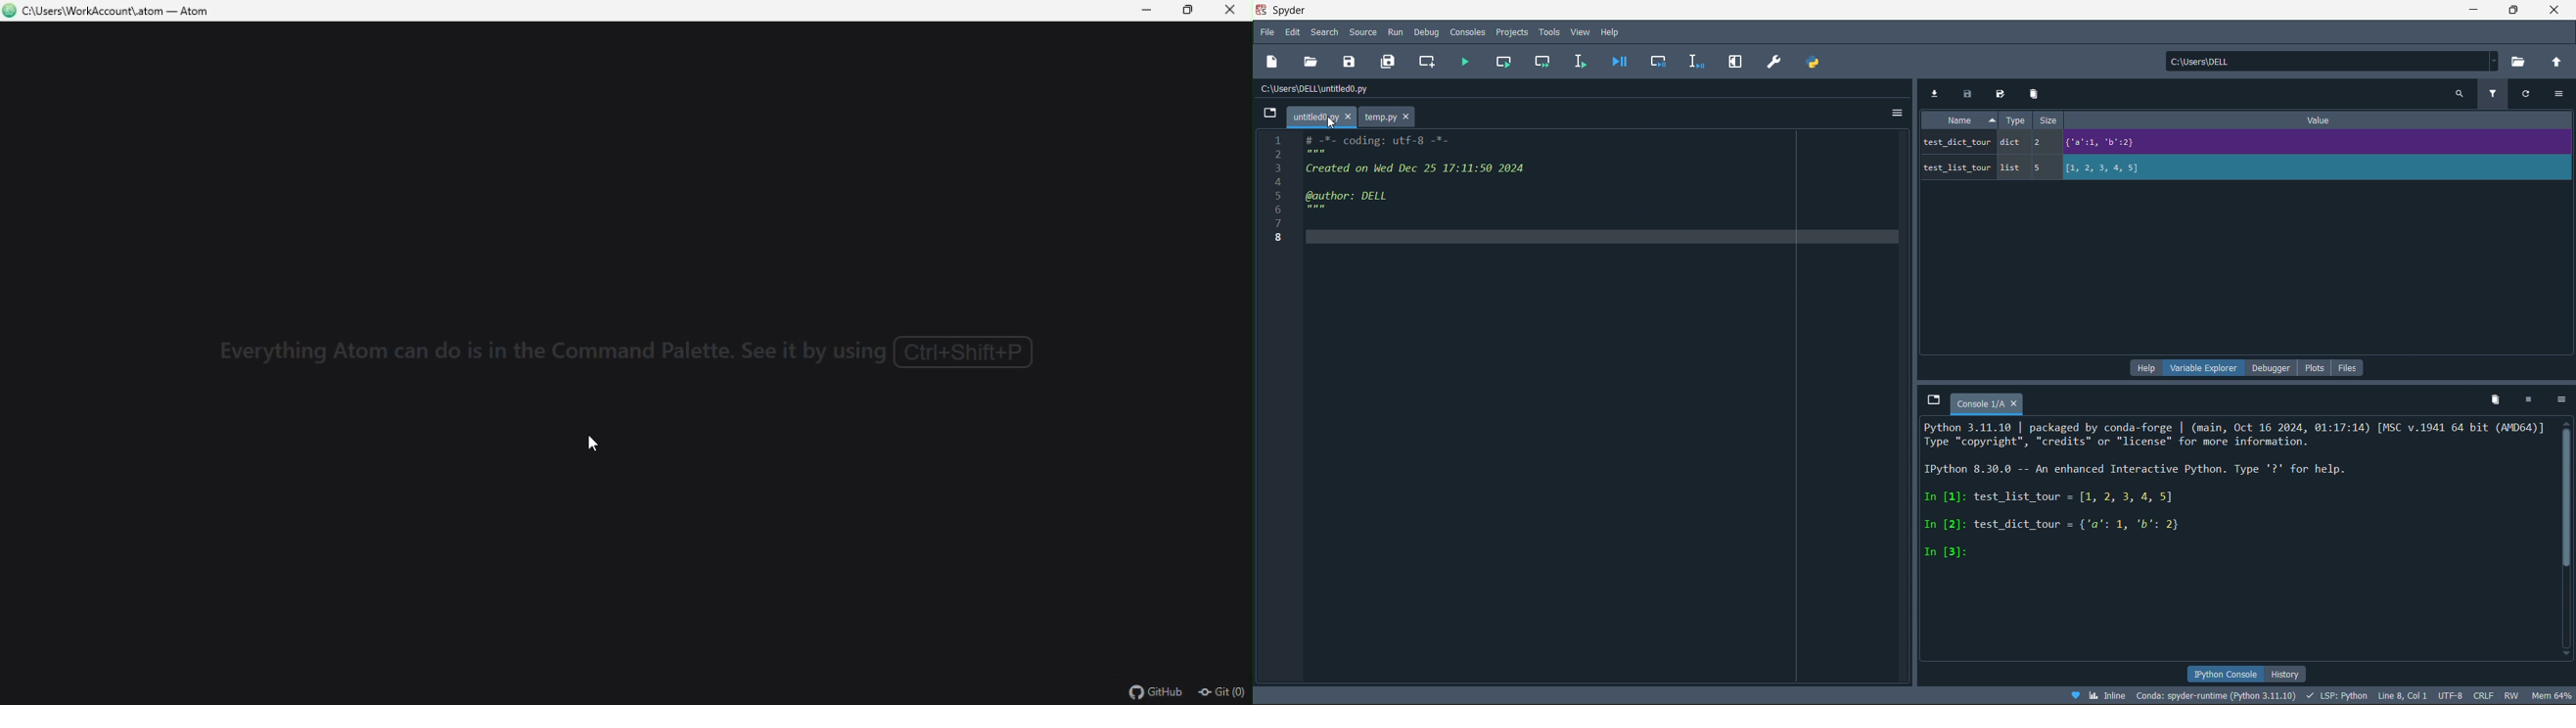 The image size is (2576, 728). I want to click on view, so click(1582, 32).